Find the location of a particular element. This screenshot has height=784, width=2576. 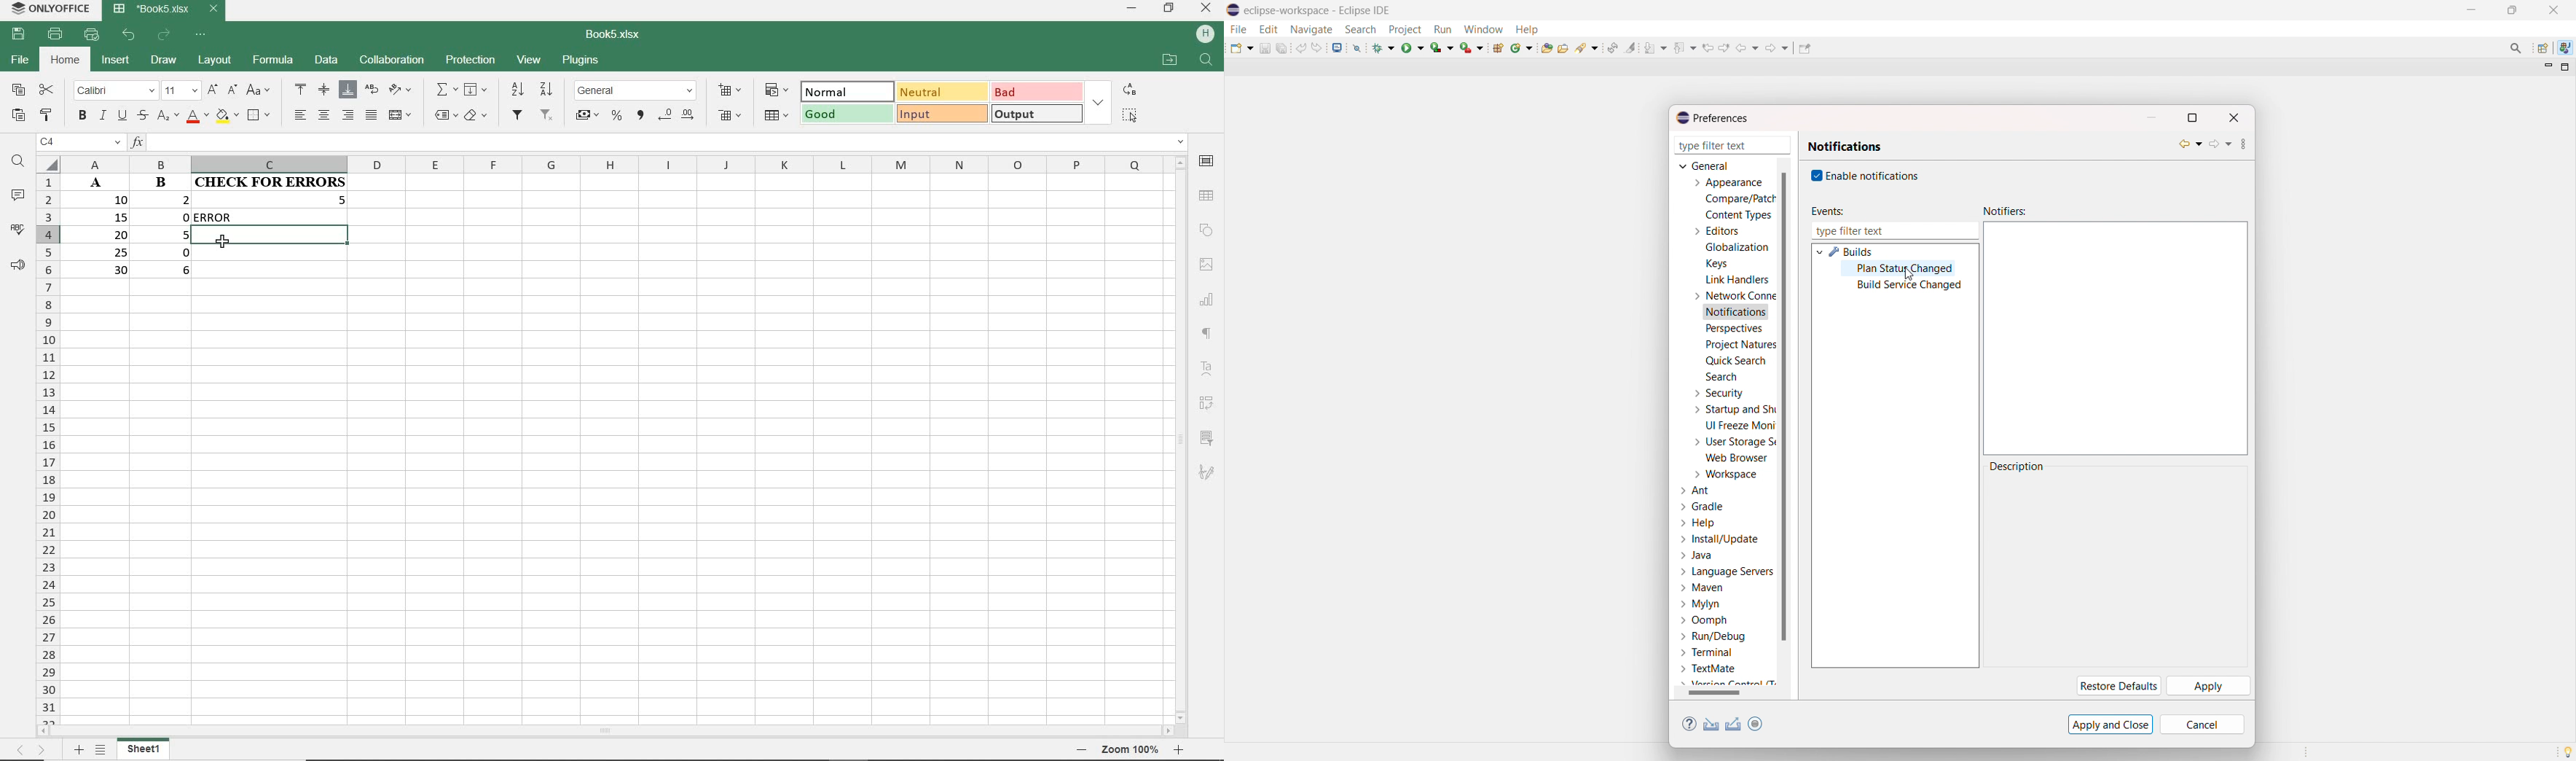

SLICER is located at coordinates (1206, 437).